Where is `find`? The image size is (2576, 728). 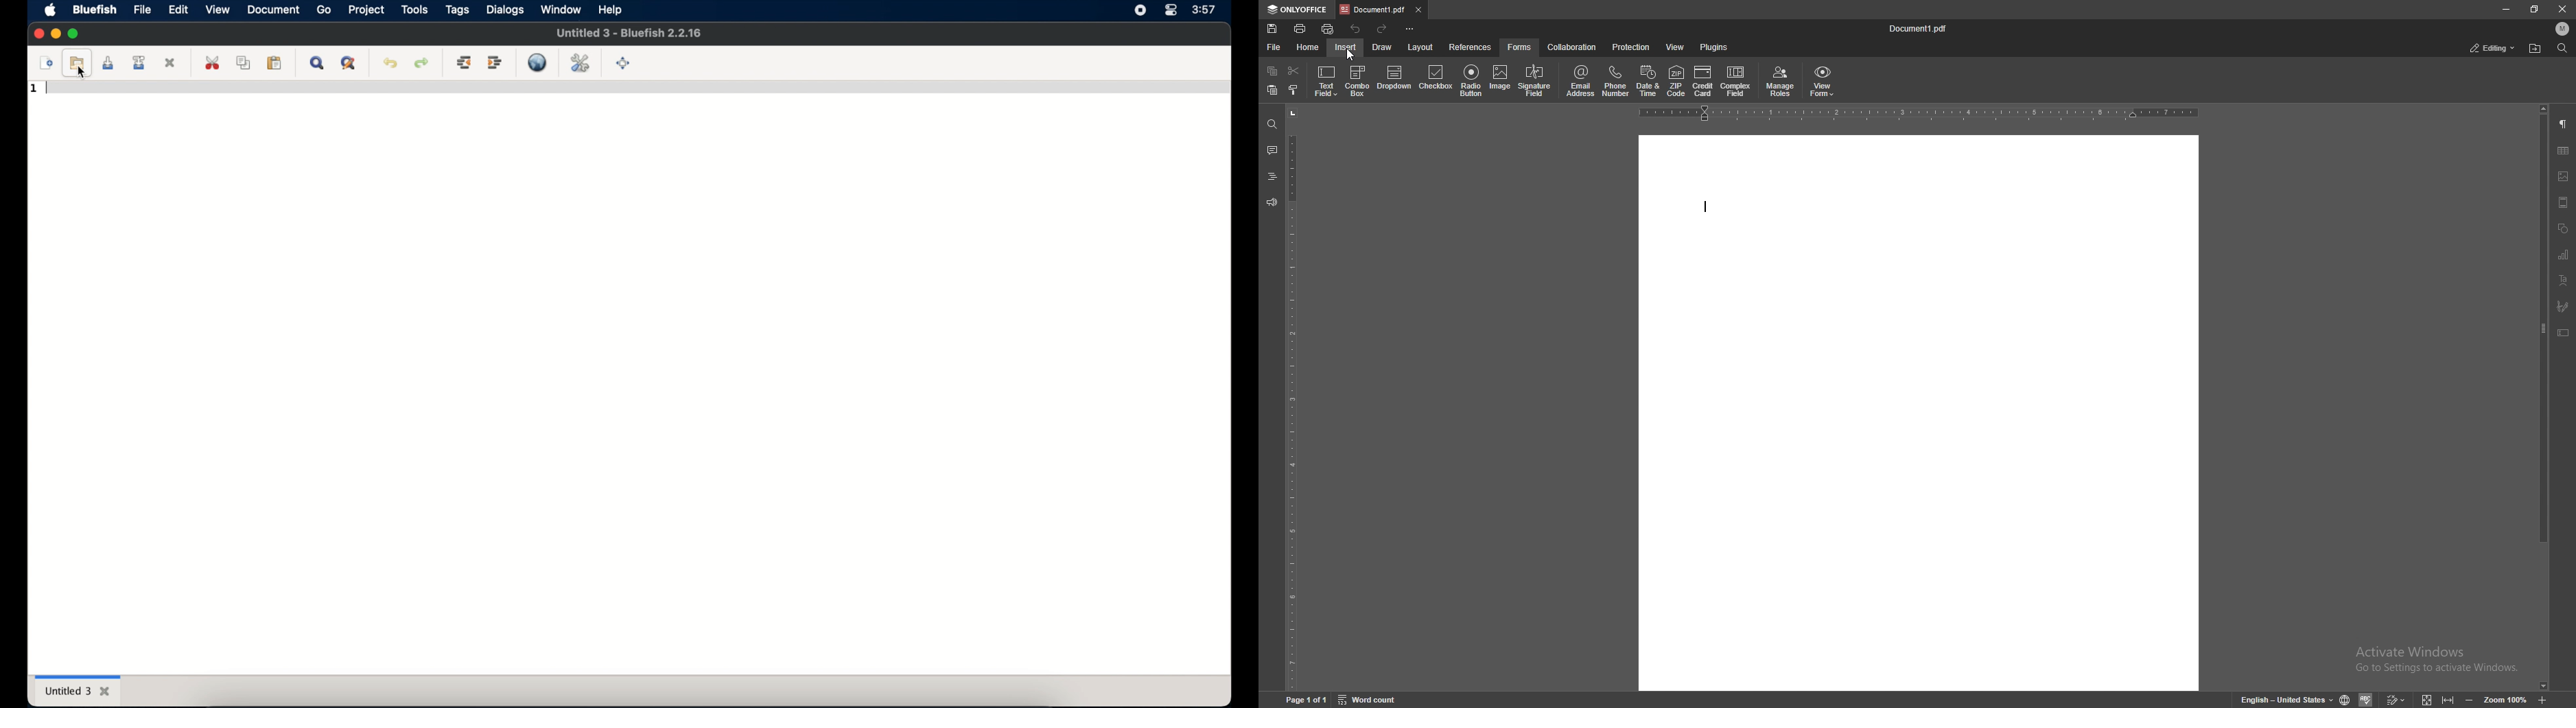
find is located at coordinates (2563, 48).